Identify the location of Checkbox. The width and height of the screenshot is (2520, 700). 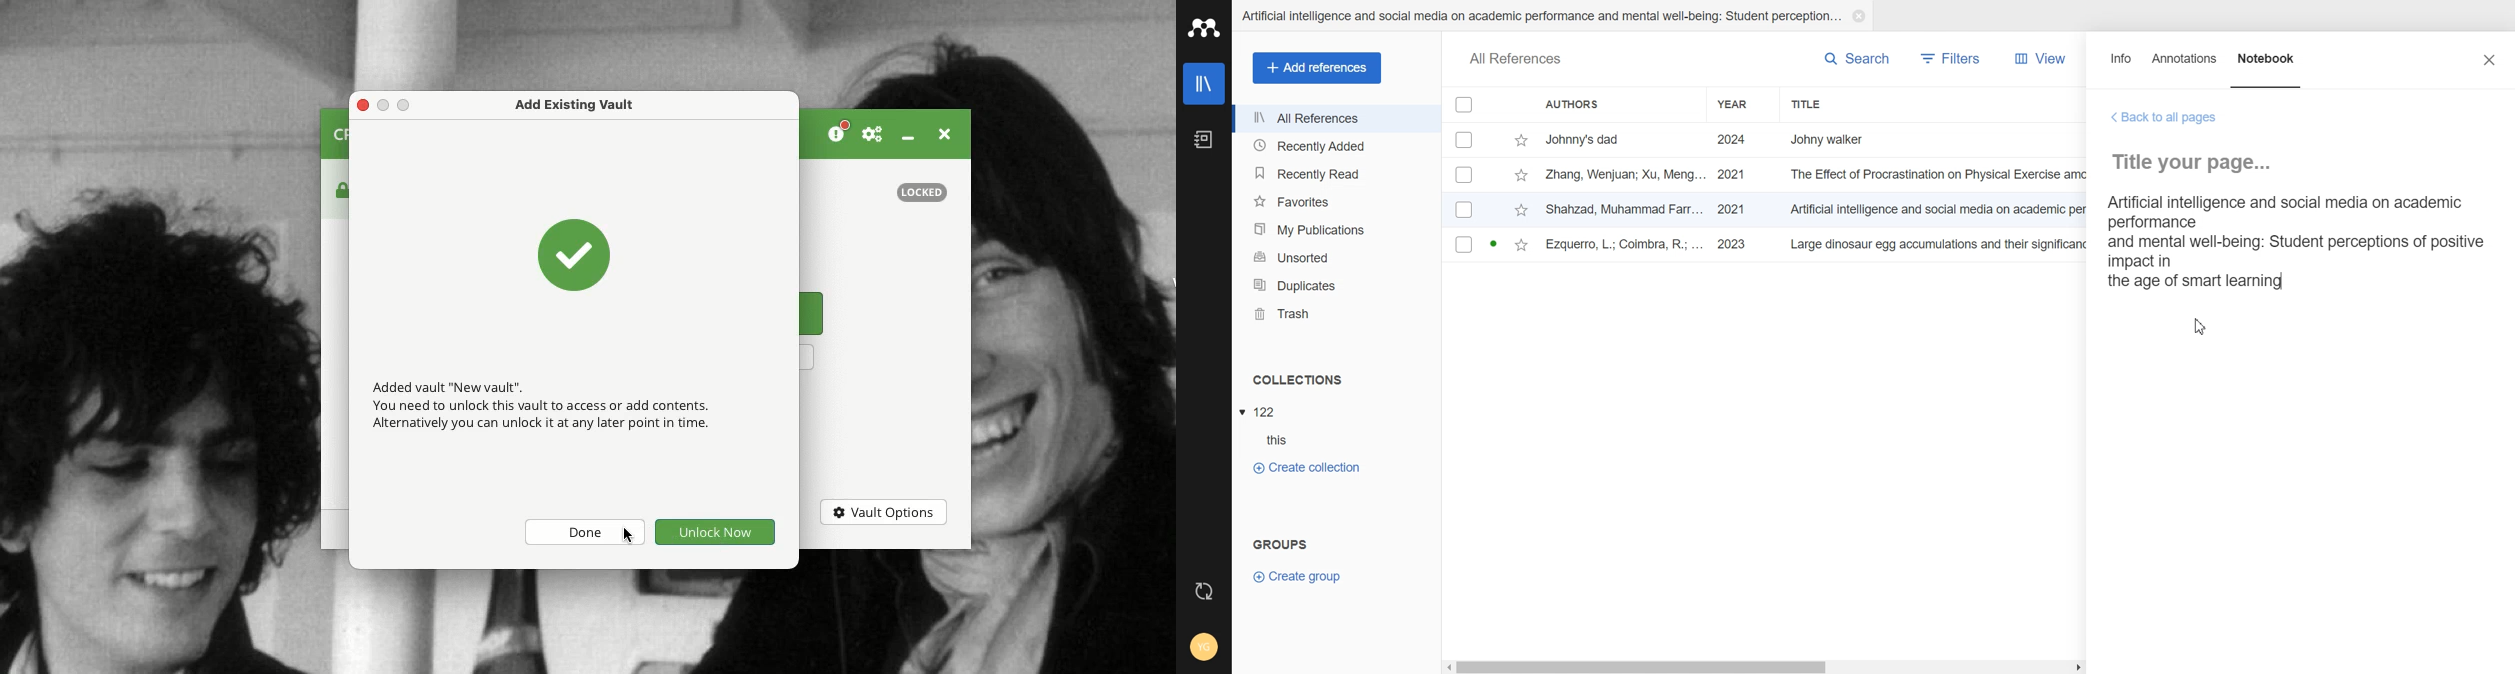
(1464, 244).